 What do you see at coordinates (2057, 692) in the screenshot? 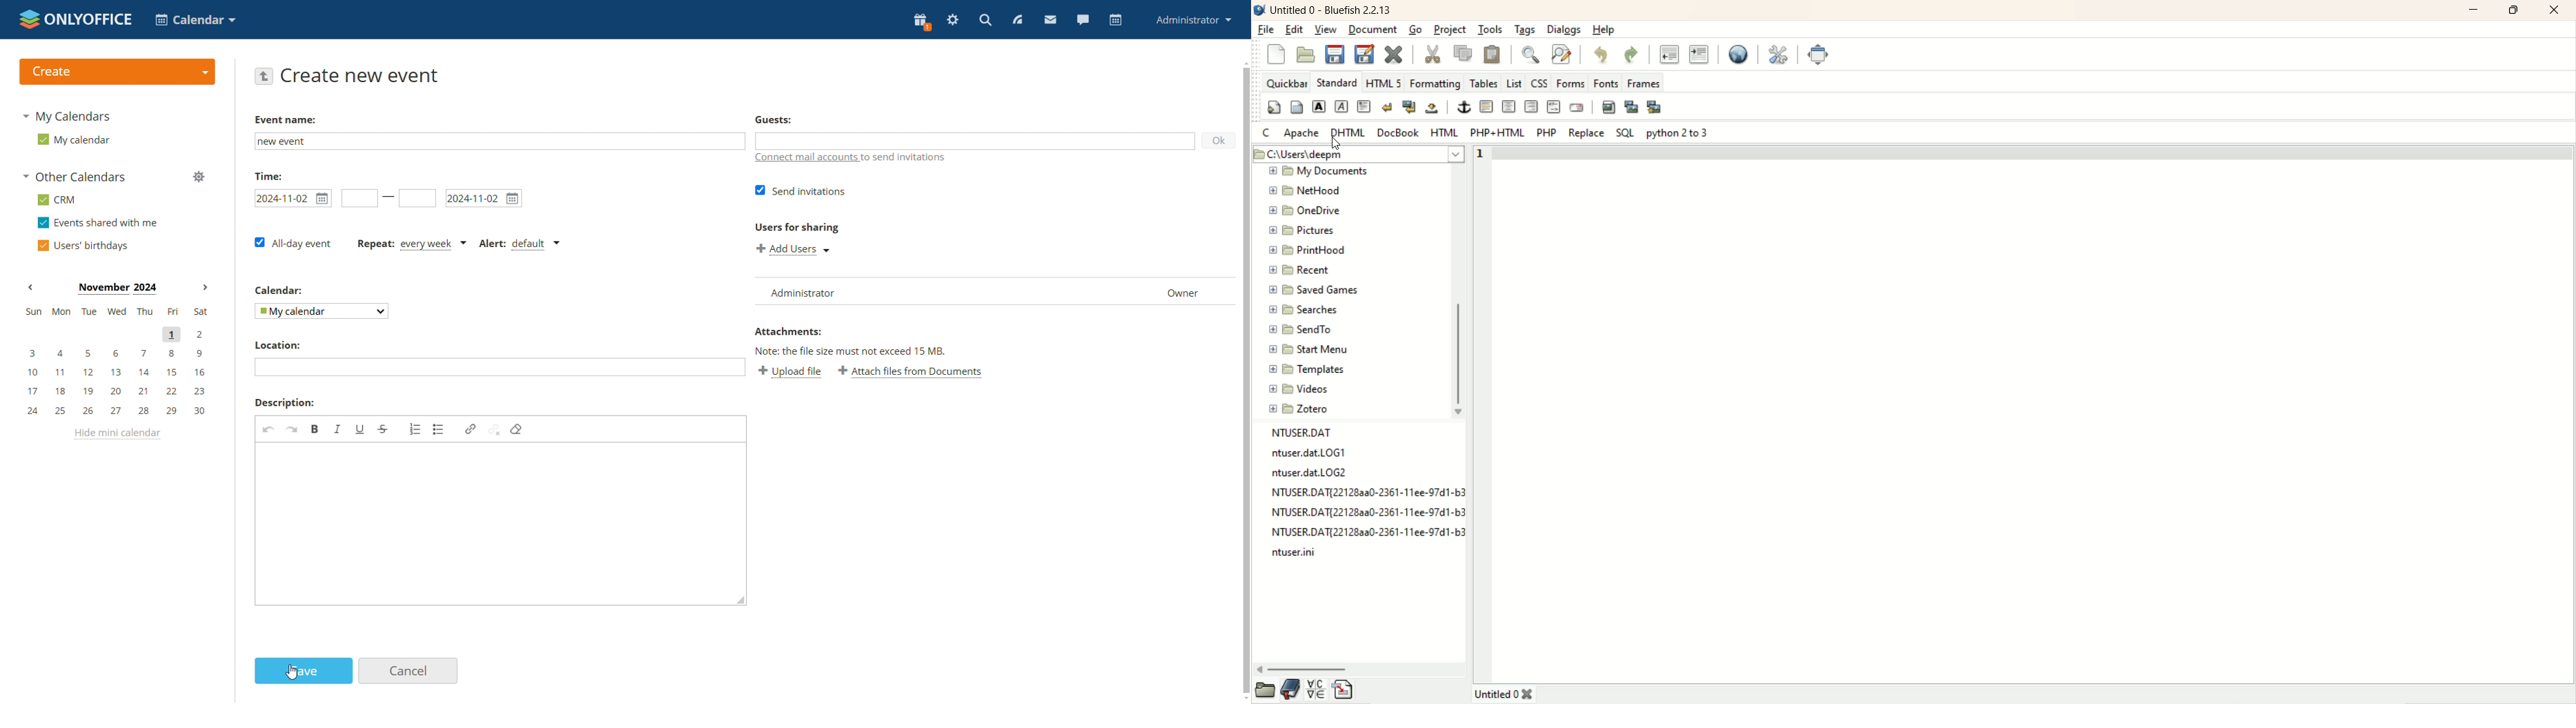
I see `statusbar` at bounding box center [2057, 692].